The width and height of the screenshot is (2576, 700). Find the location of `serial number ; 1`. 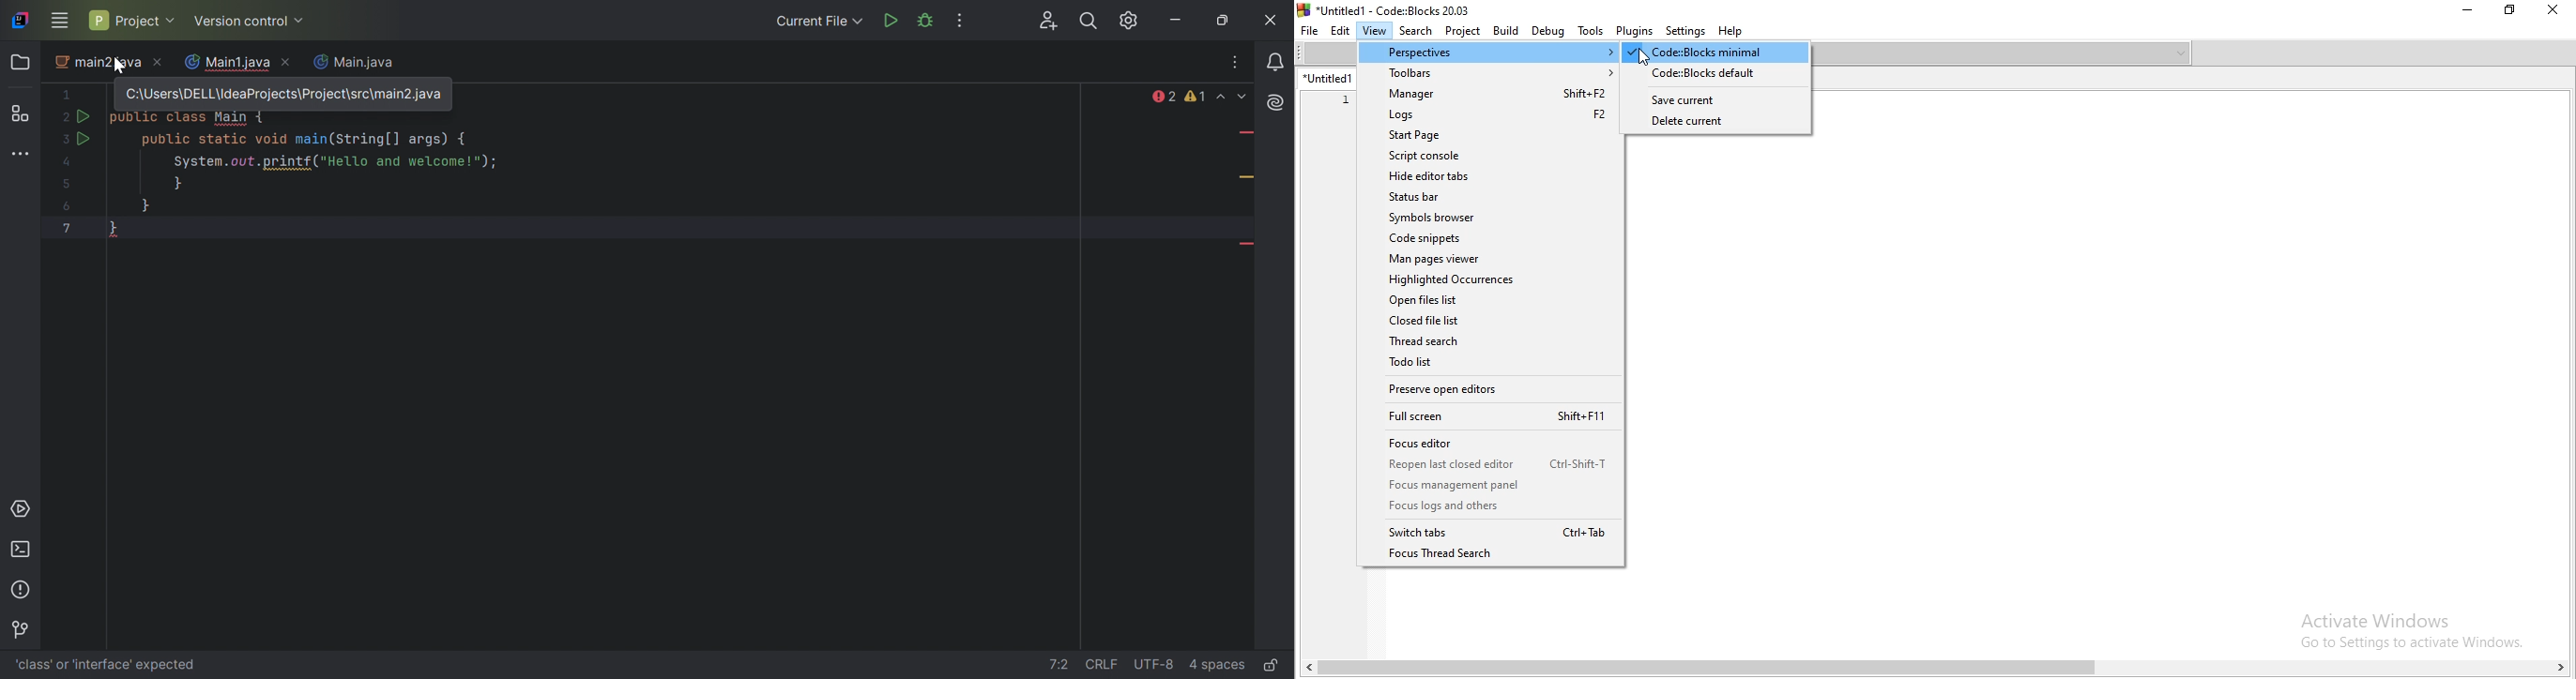

serial number ; 1 is located at coordinates (1328, 99).